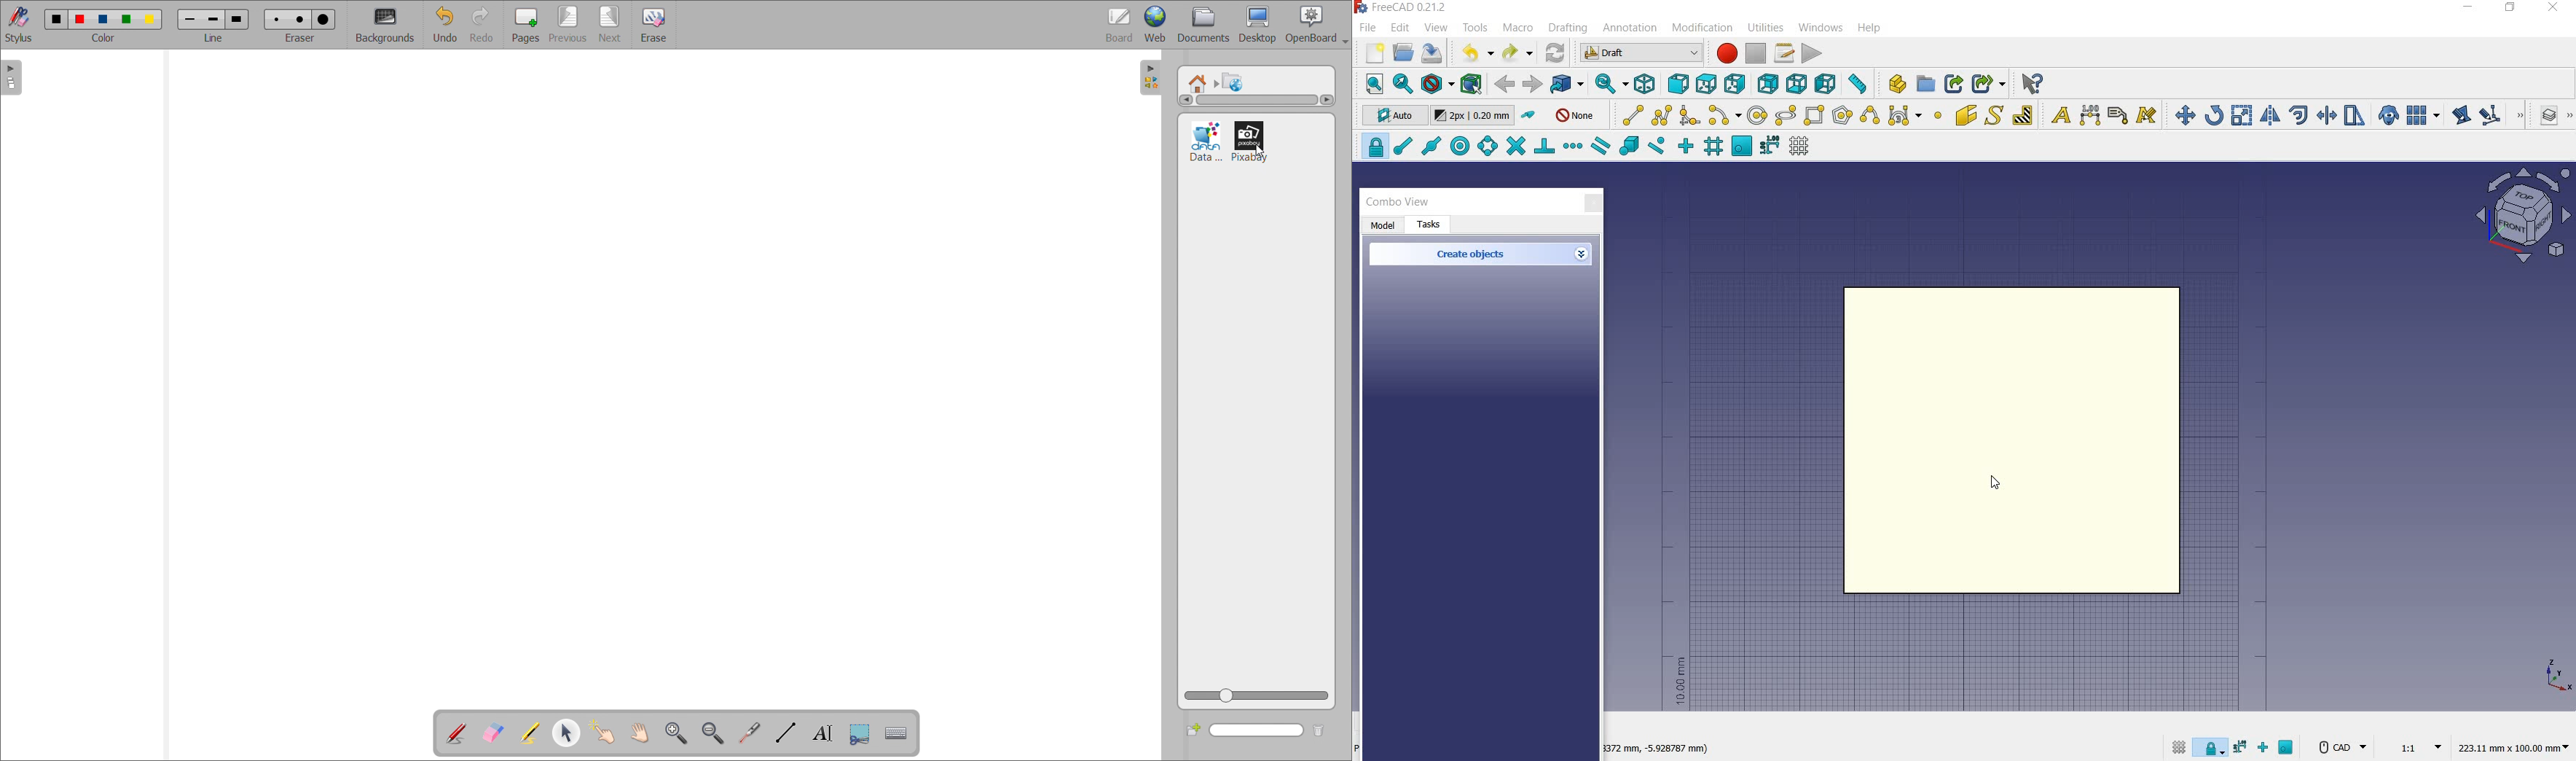 The image size is (2576, 784). I want to click on snap parallel, so click(1600, 147).